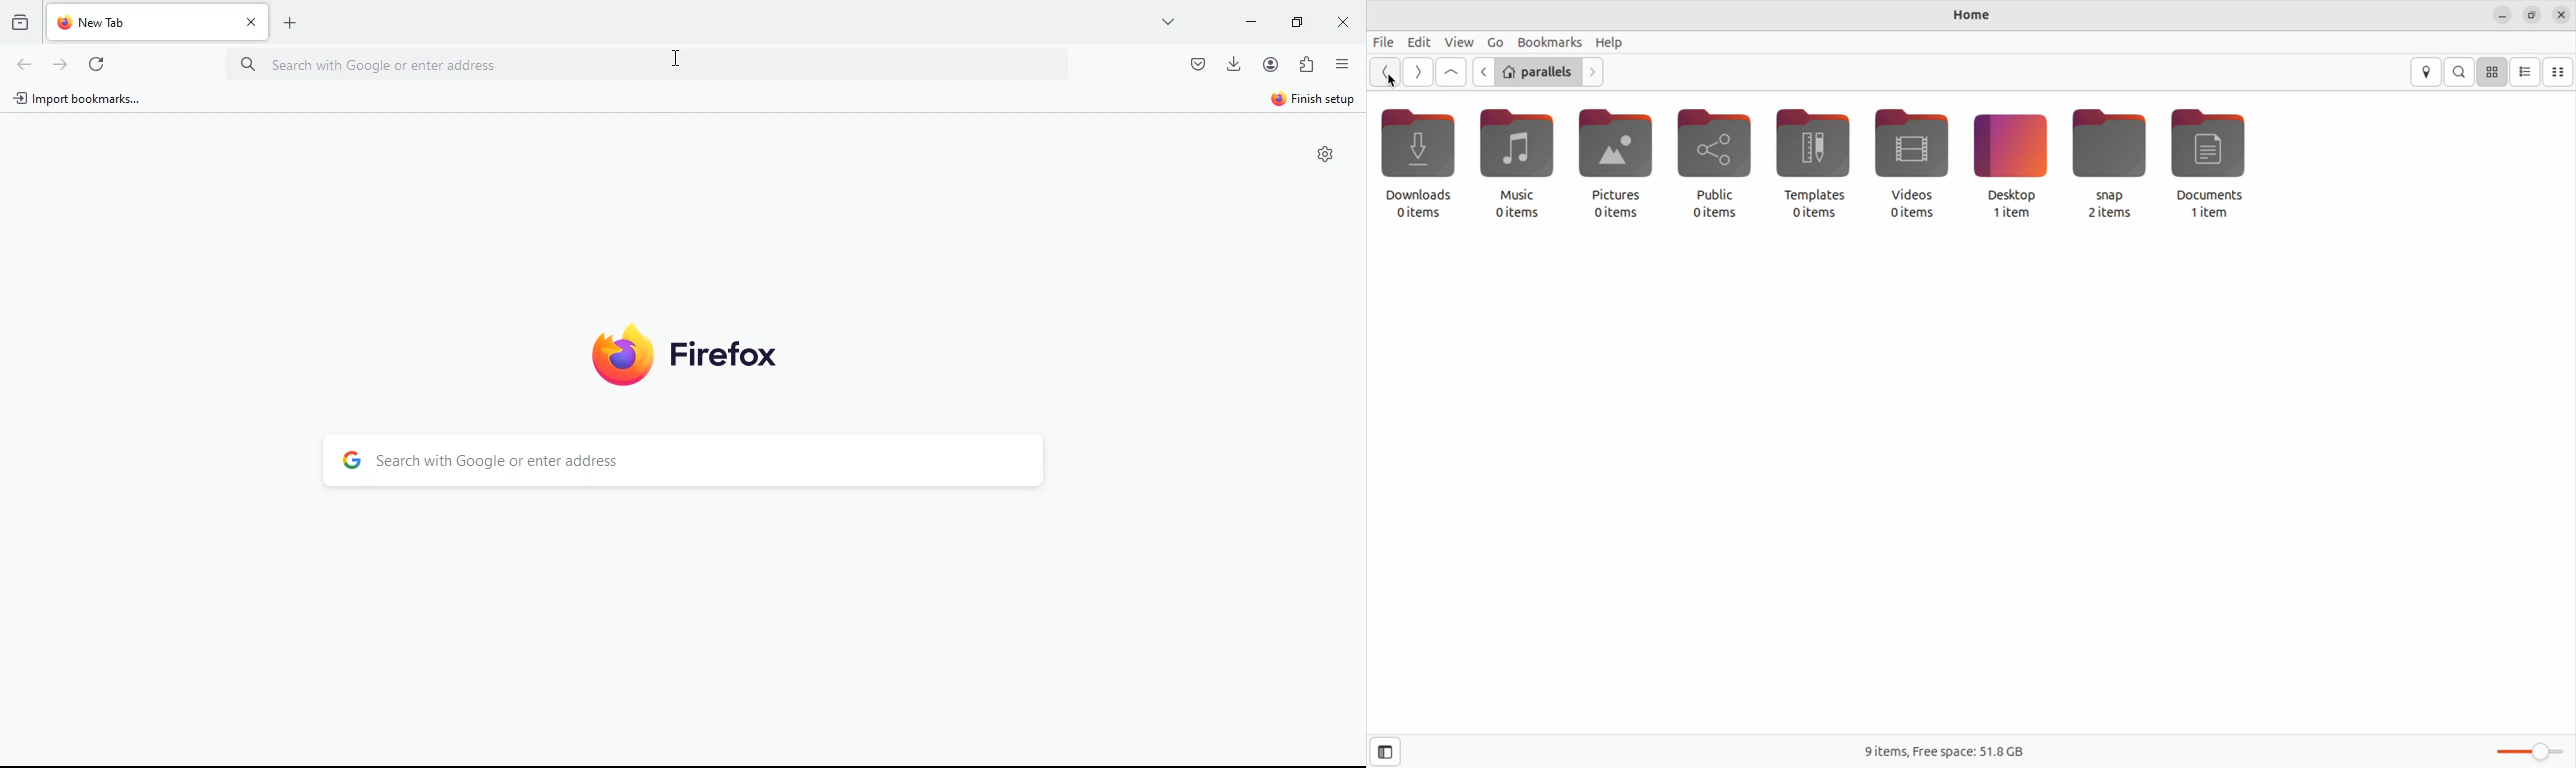 The height and width of the screenshot is (784, 2576). Describe the element at coordinates (679, 459) in the screenshot. I see `search` at that location.